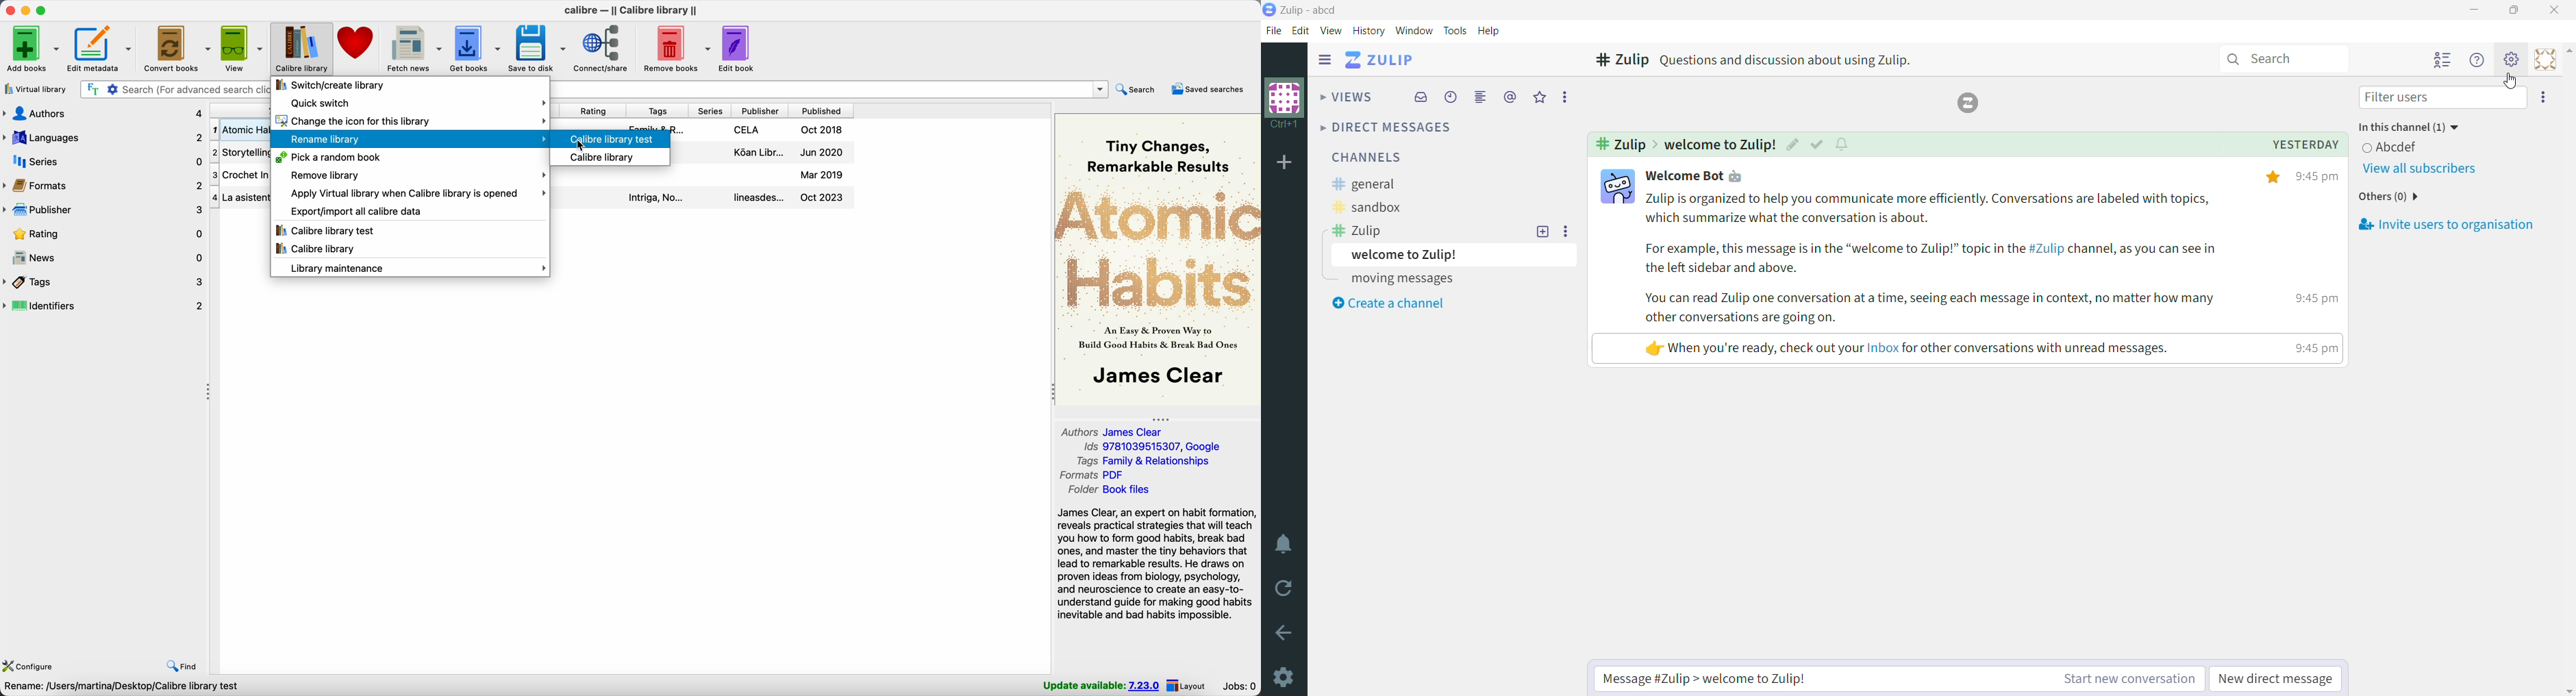 The image size is (2576, 700). What do you see at coordinates (1285, 164) in the screenshot?
I see `Add Organization` at bounding box center [1285, 164].